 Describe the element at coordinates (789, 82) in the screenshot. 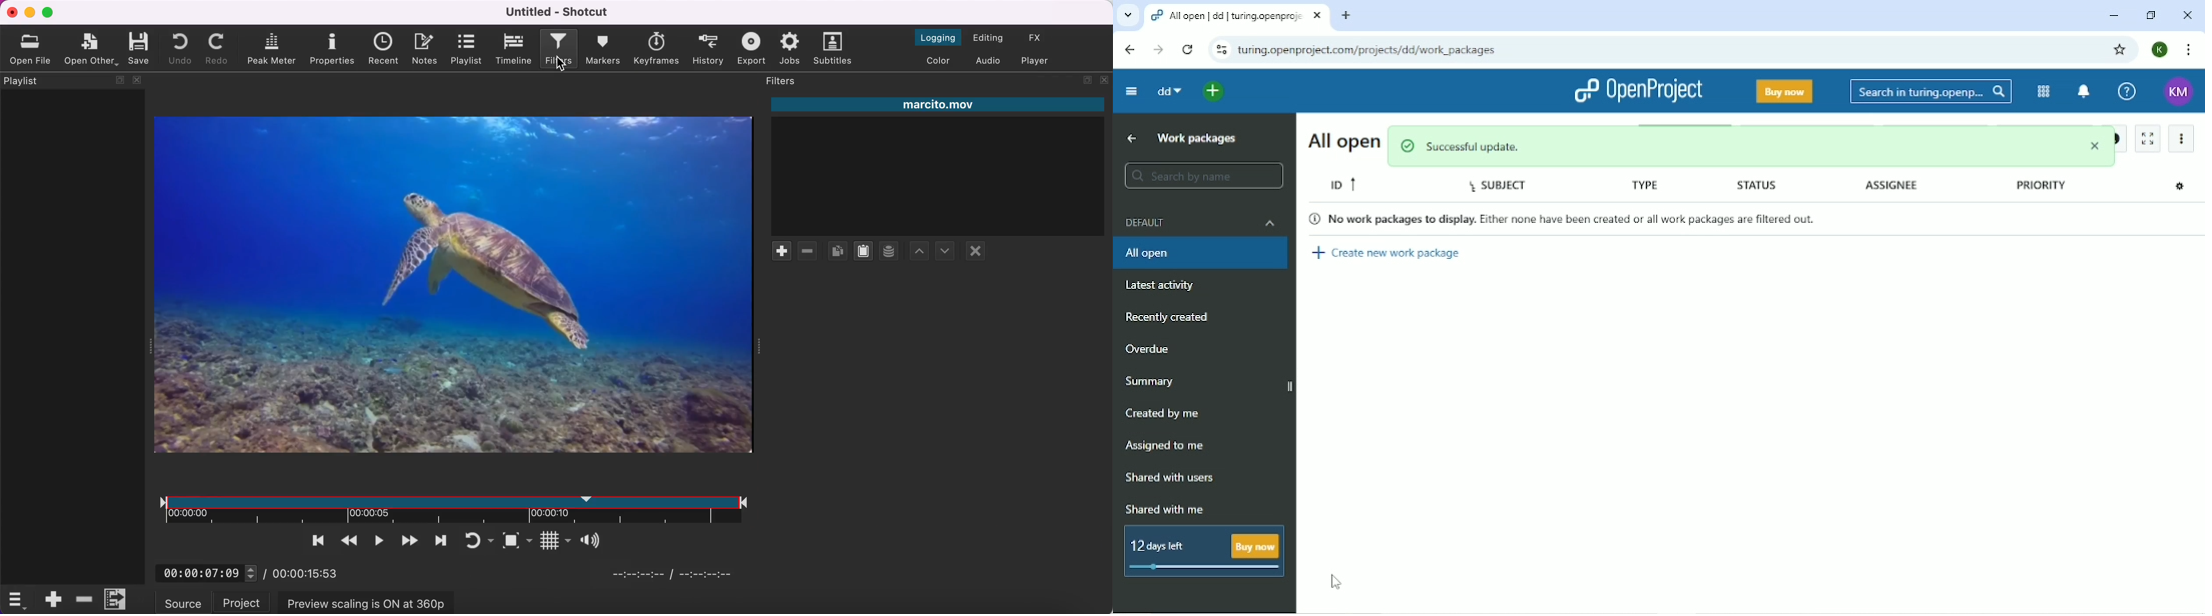

I see `filters panel` at that location.